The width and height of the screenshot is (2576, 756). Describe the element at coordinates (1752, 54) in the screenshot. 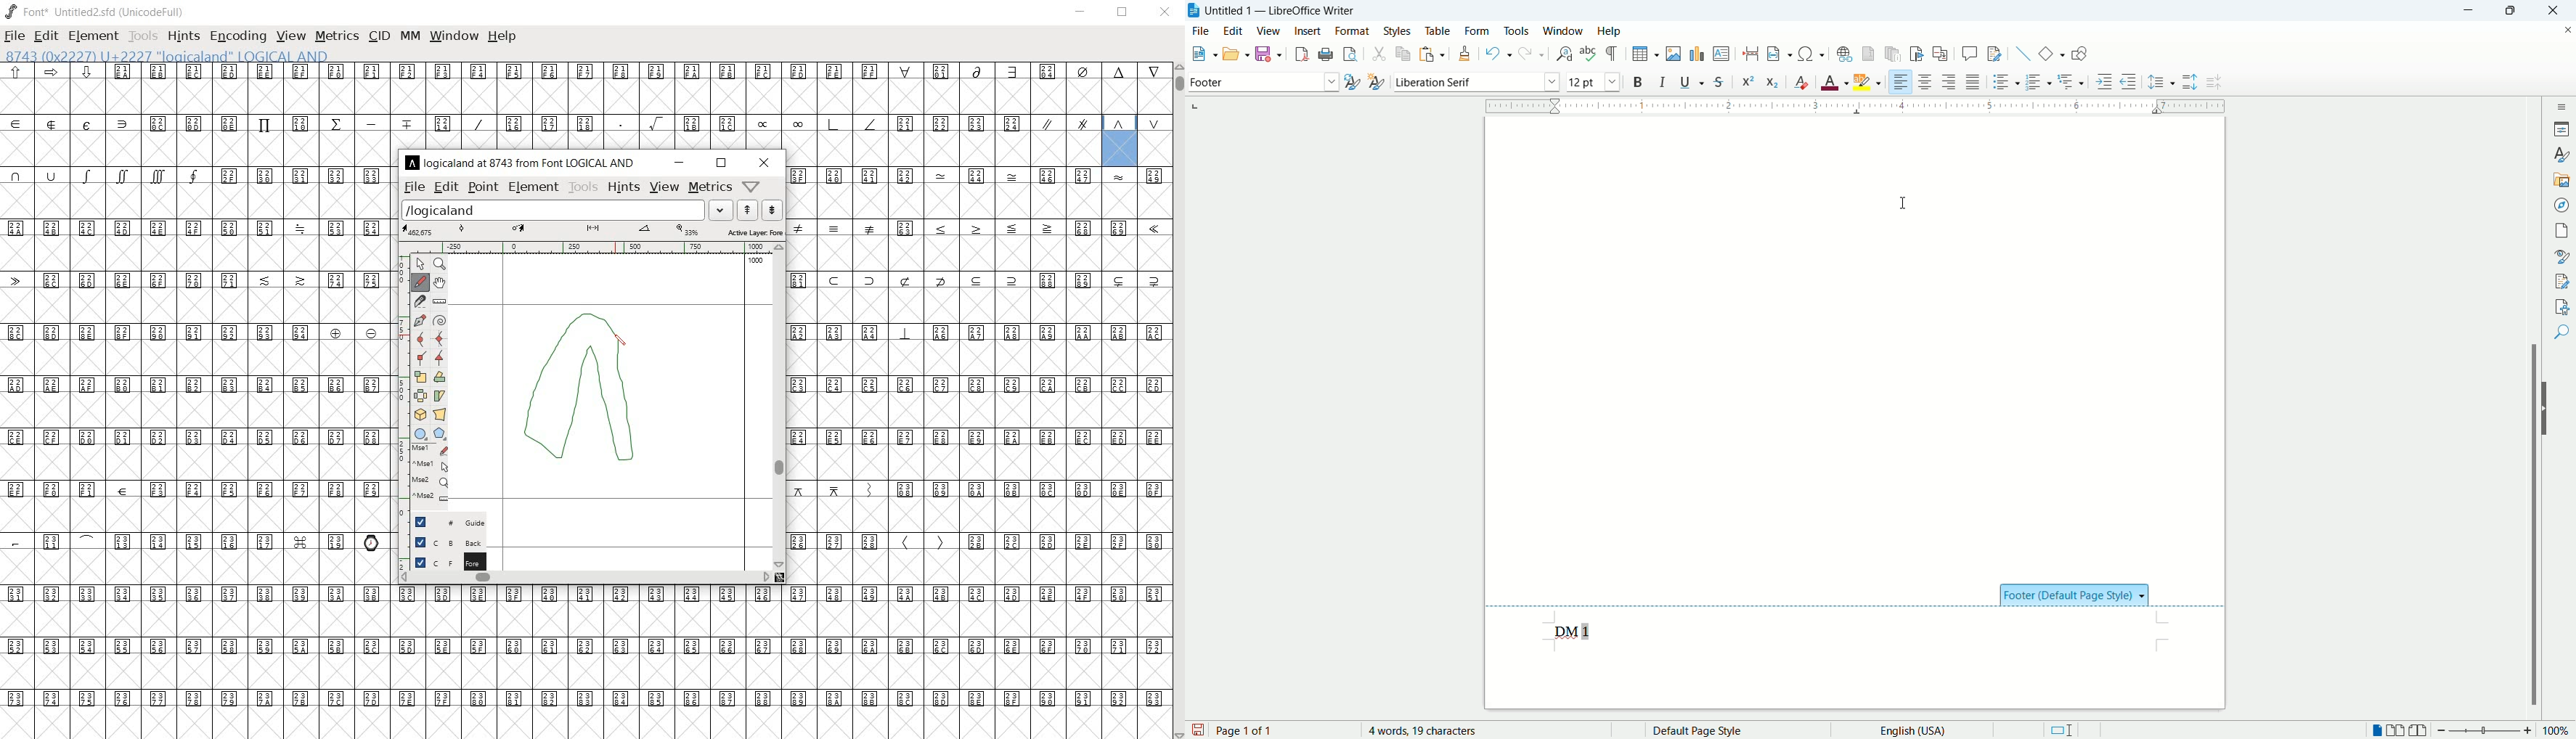

I see `insert page break` at that location.